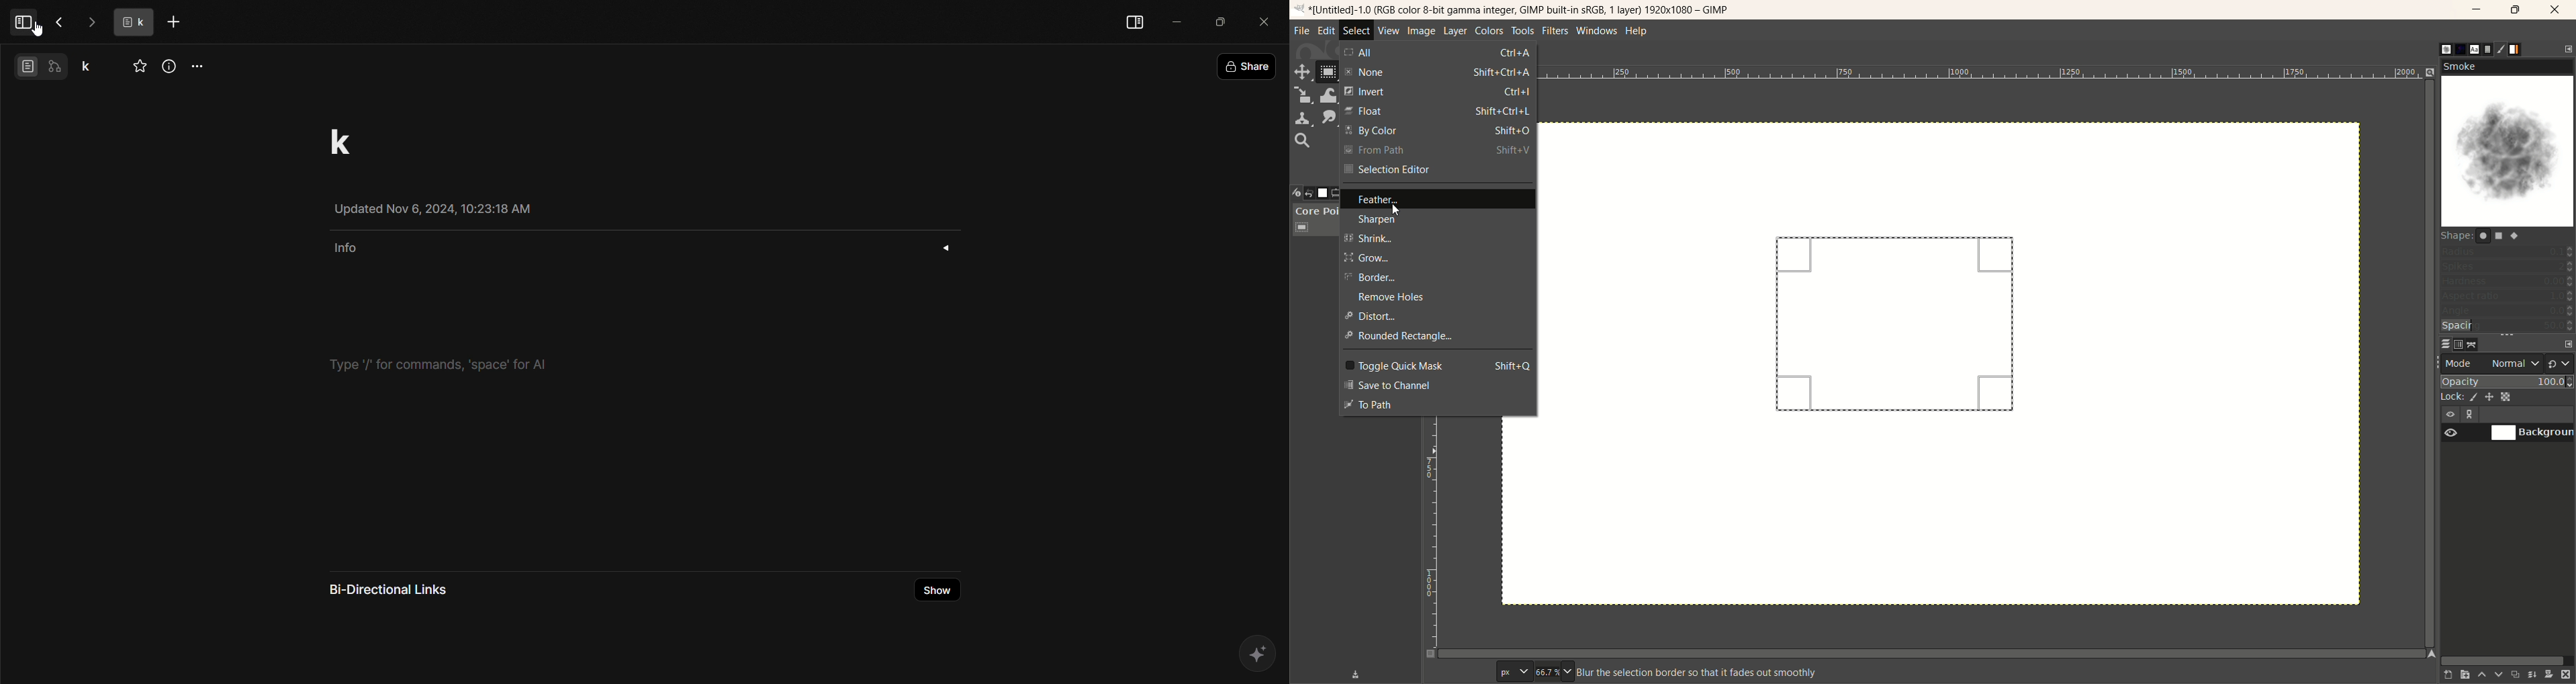 The width and height of the screenshot is (2576, 700). I want to click on raise this layer one step, so click(2482, 675).